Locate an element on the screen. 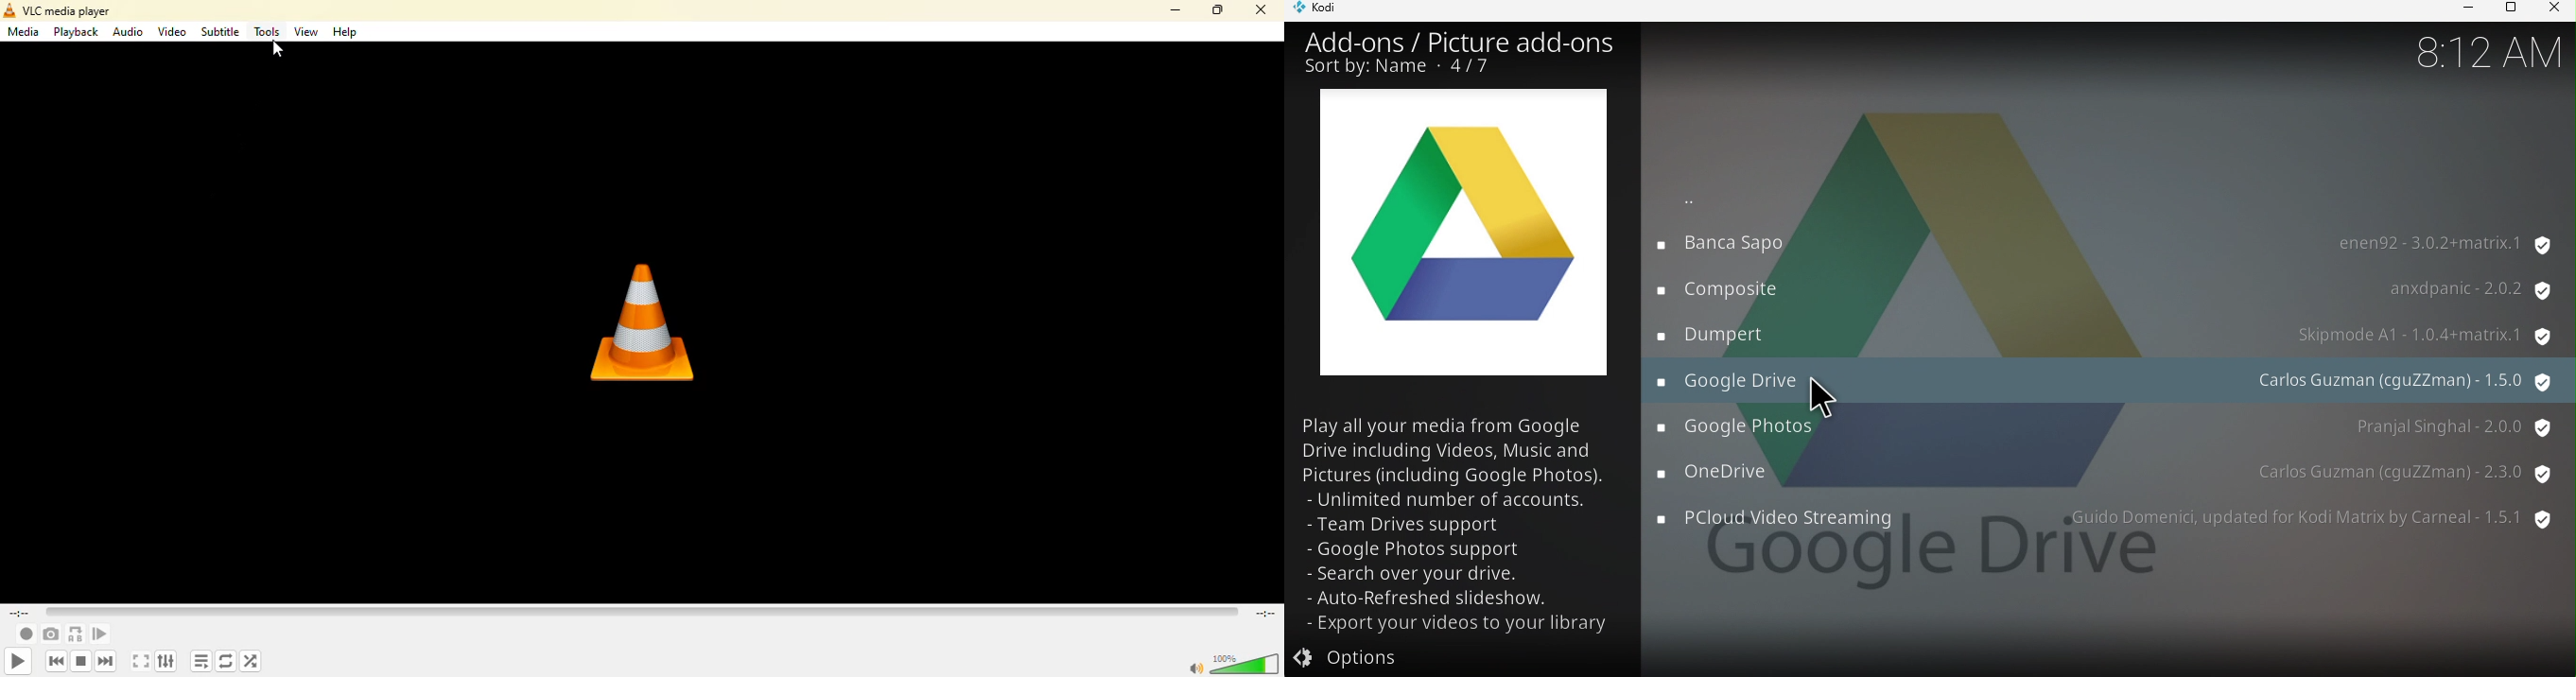 This screenshot has height=700, width=2576. show extended settings is located at coordinates (166, 661).